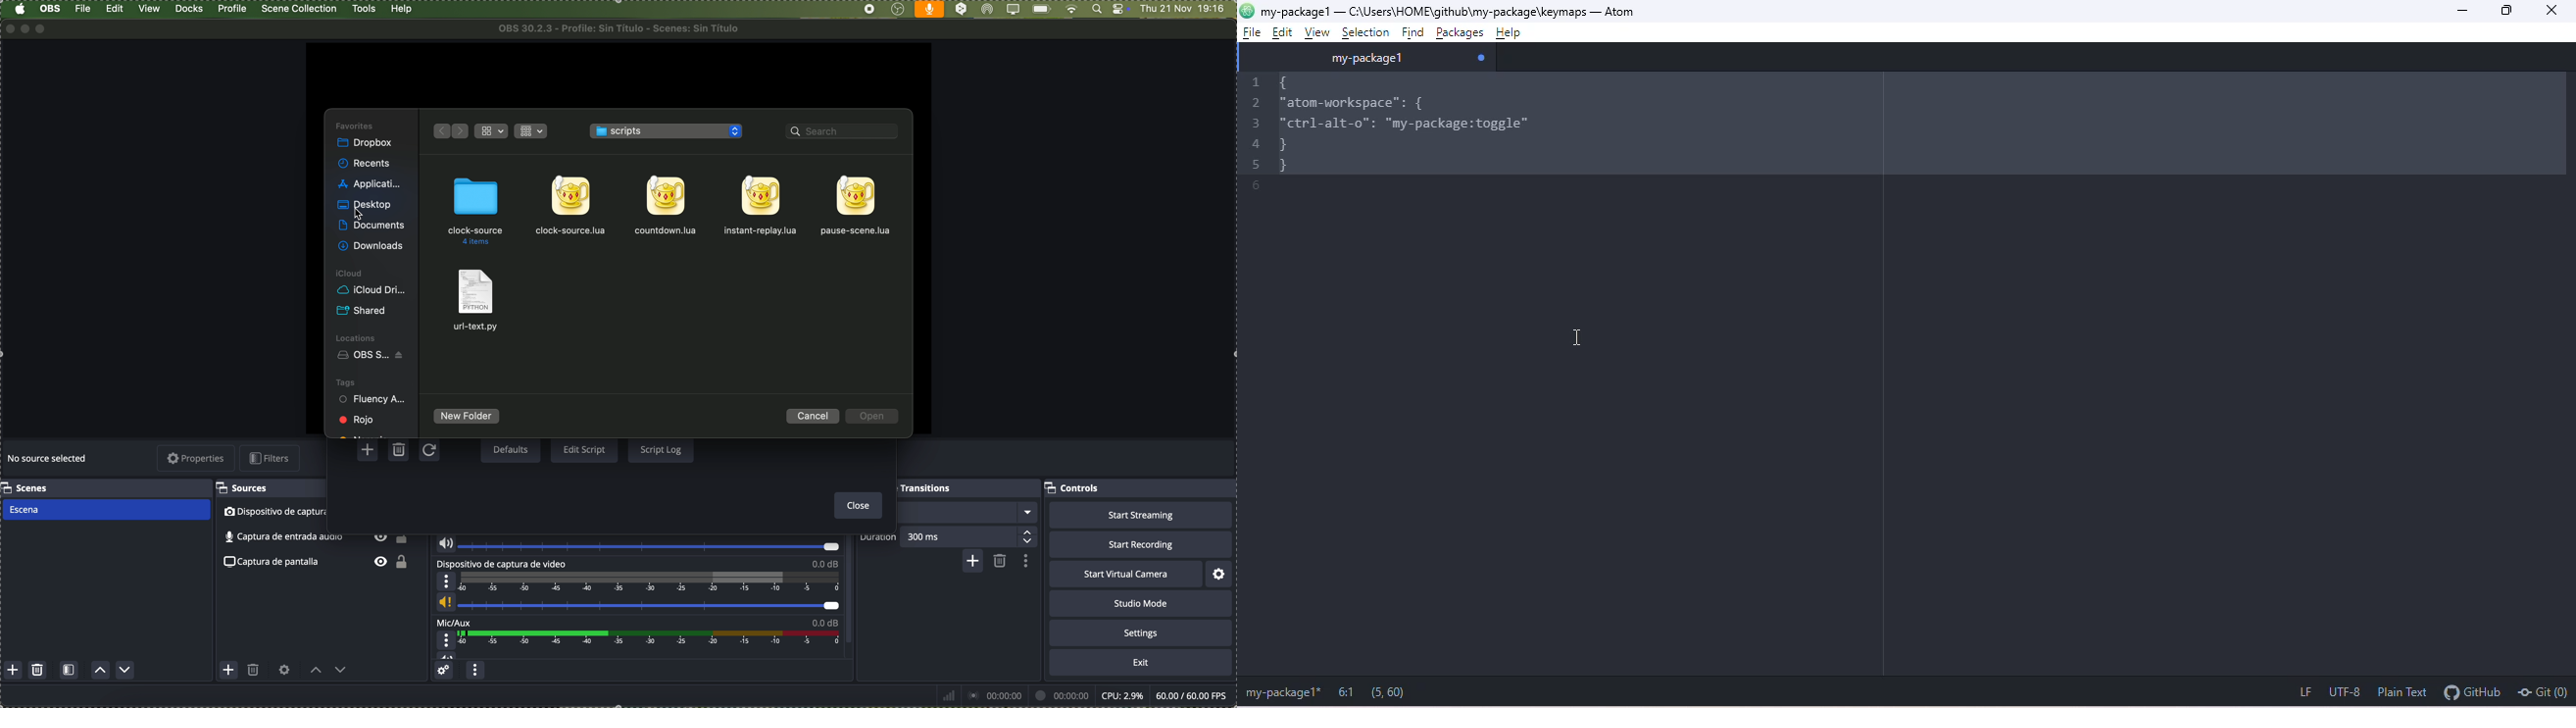  Describe the element at coordinates (1126, 574) in the screenshot. I see `start virtual camera` at that location.